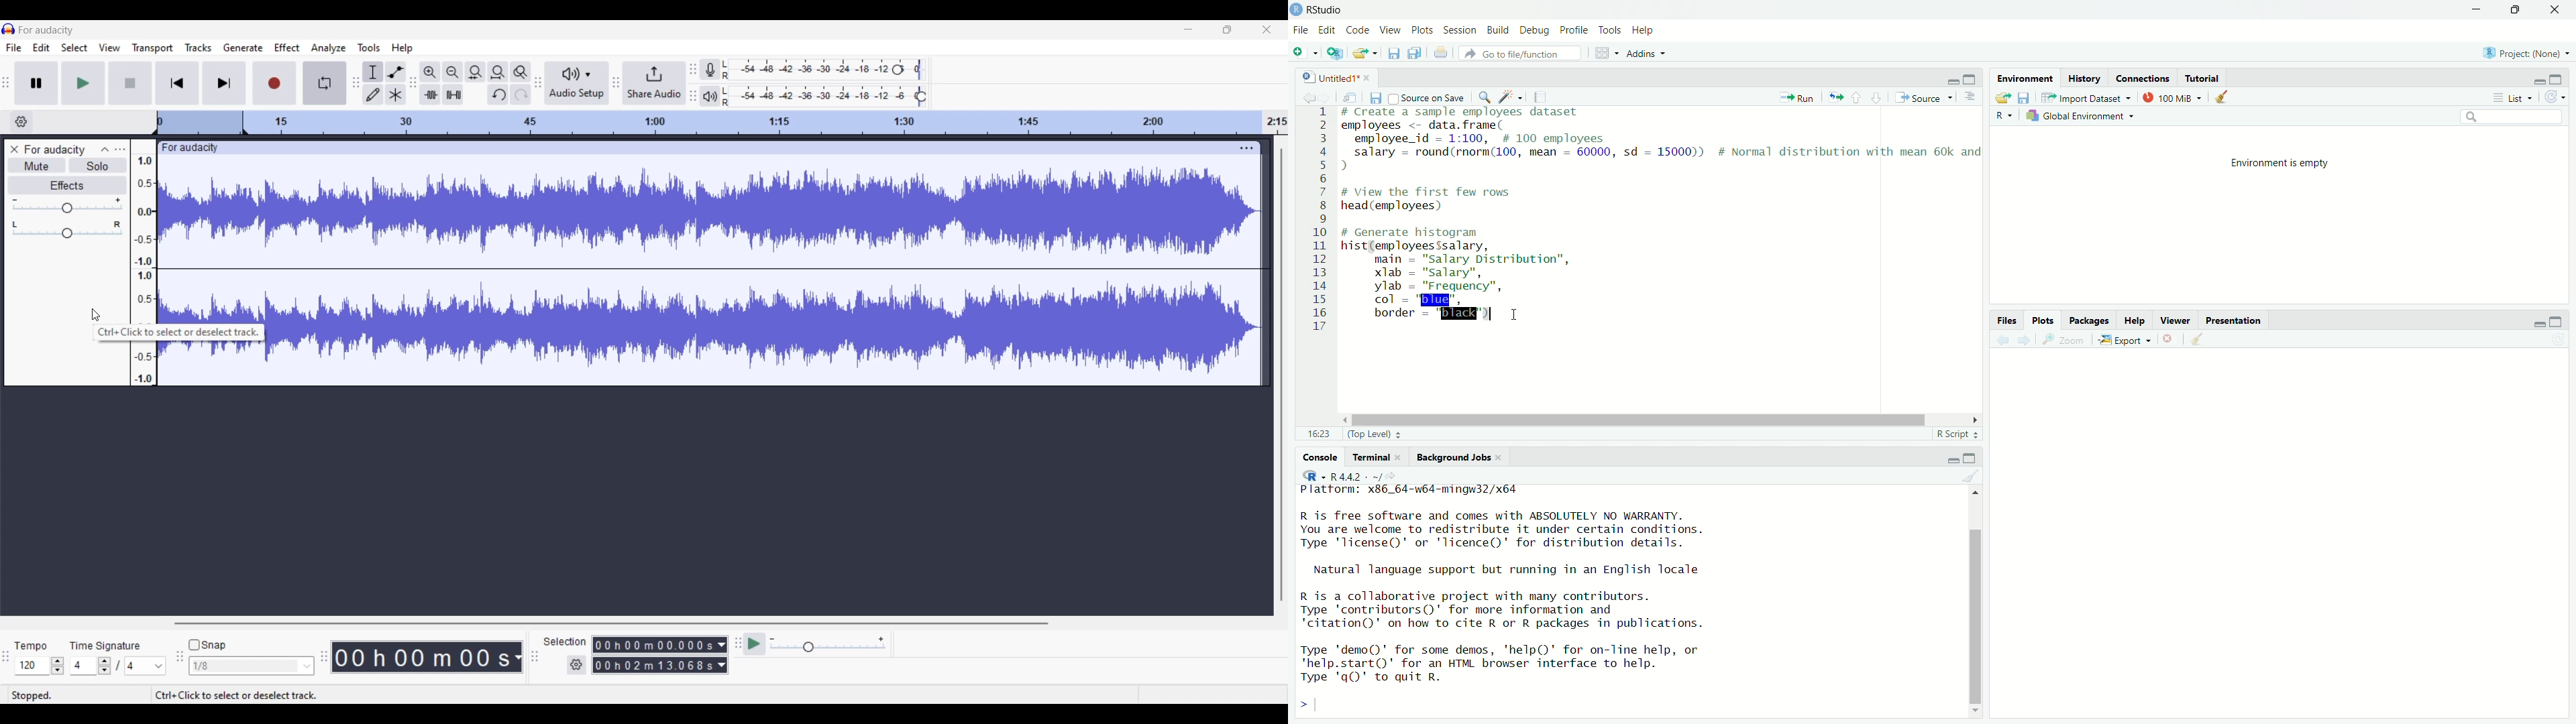  Describe the element at coordinates (2518, 10) in the screenshot. I see `maximize` at that location.